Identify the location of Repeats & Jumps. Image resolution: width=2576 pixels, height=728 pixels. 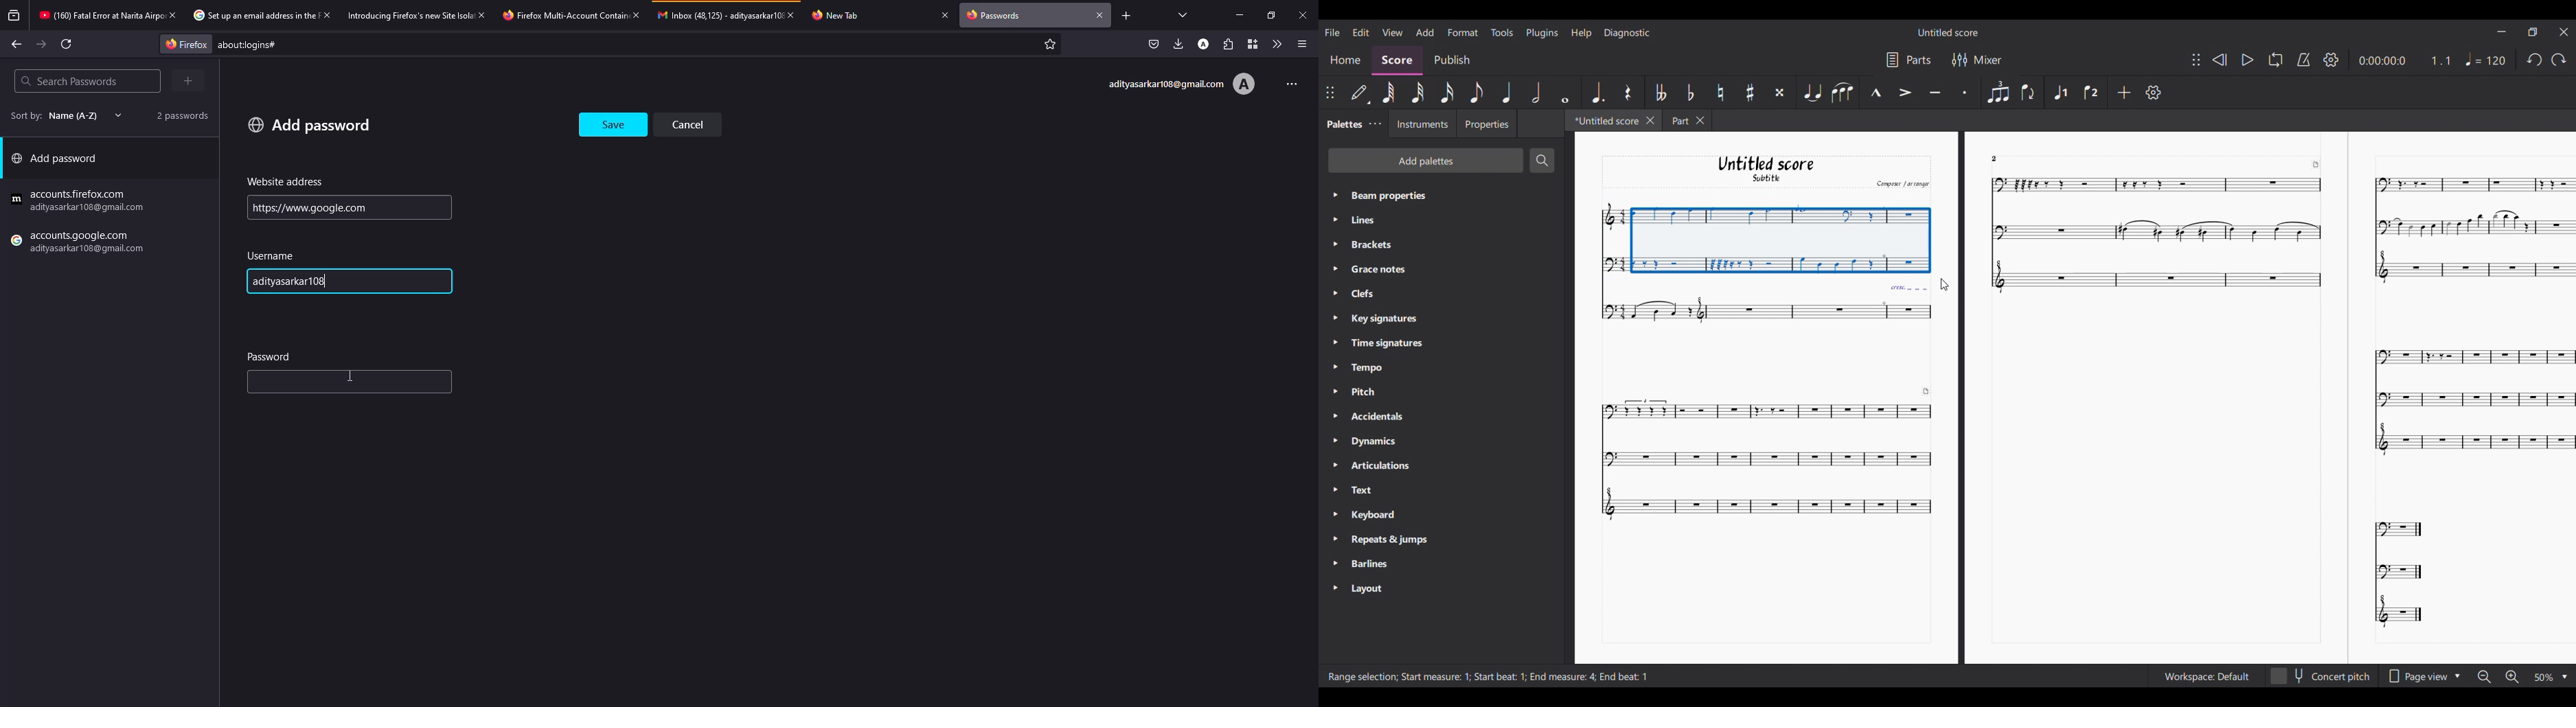
(1389, 541).